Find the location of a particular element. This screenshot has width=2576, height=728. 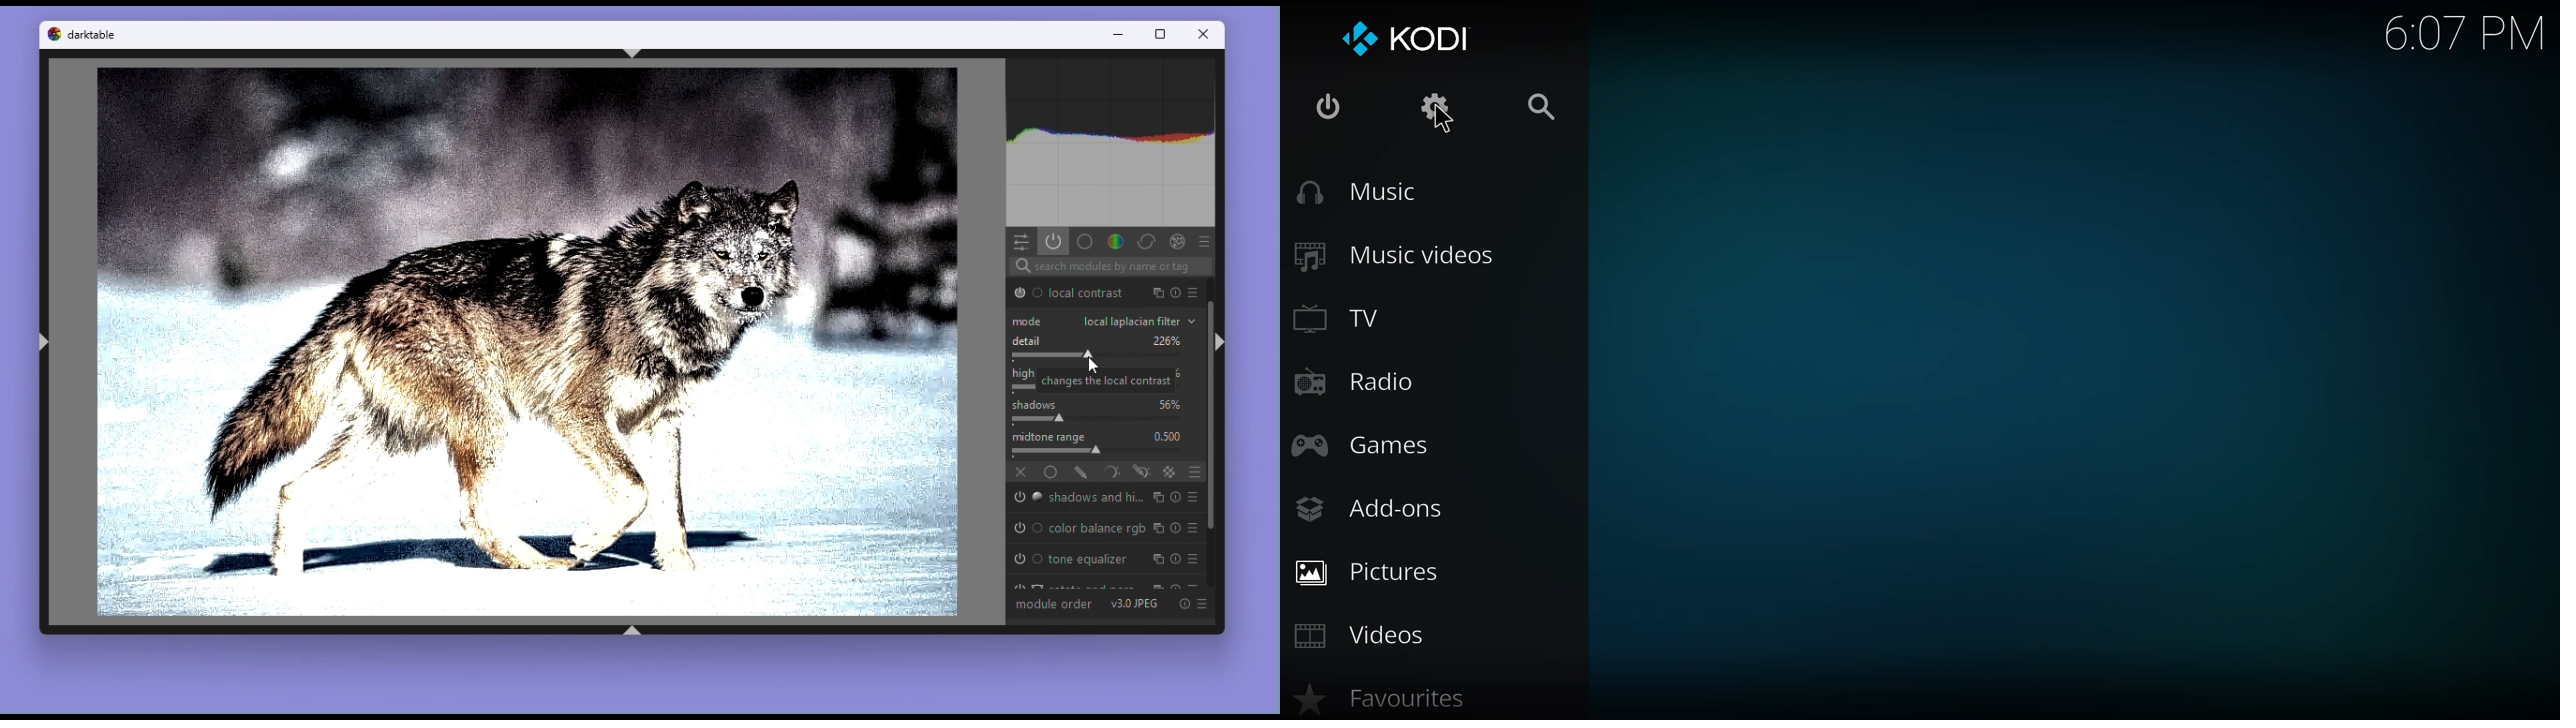

Reset is located at coordinates (1184, 604).